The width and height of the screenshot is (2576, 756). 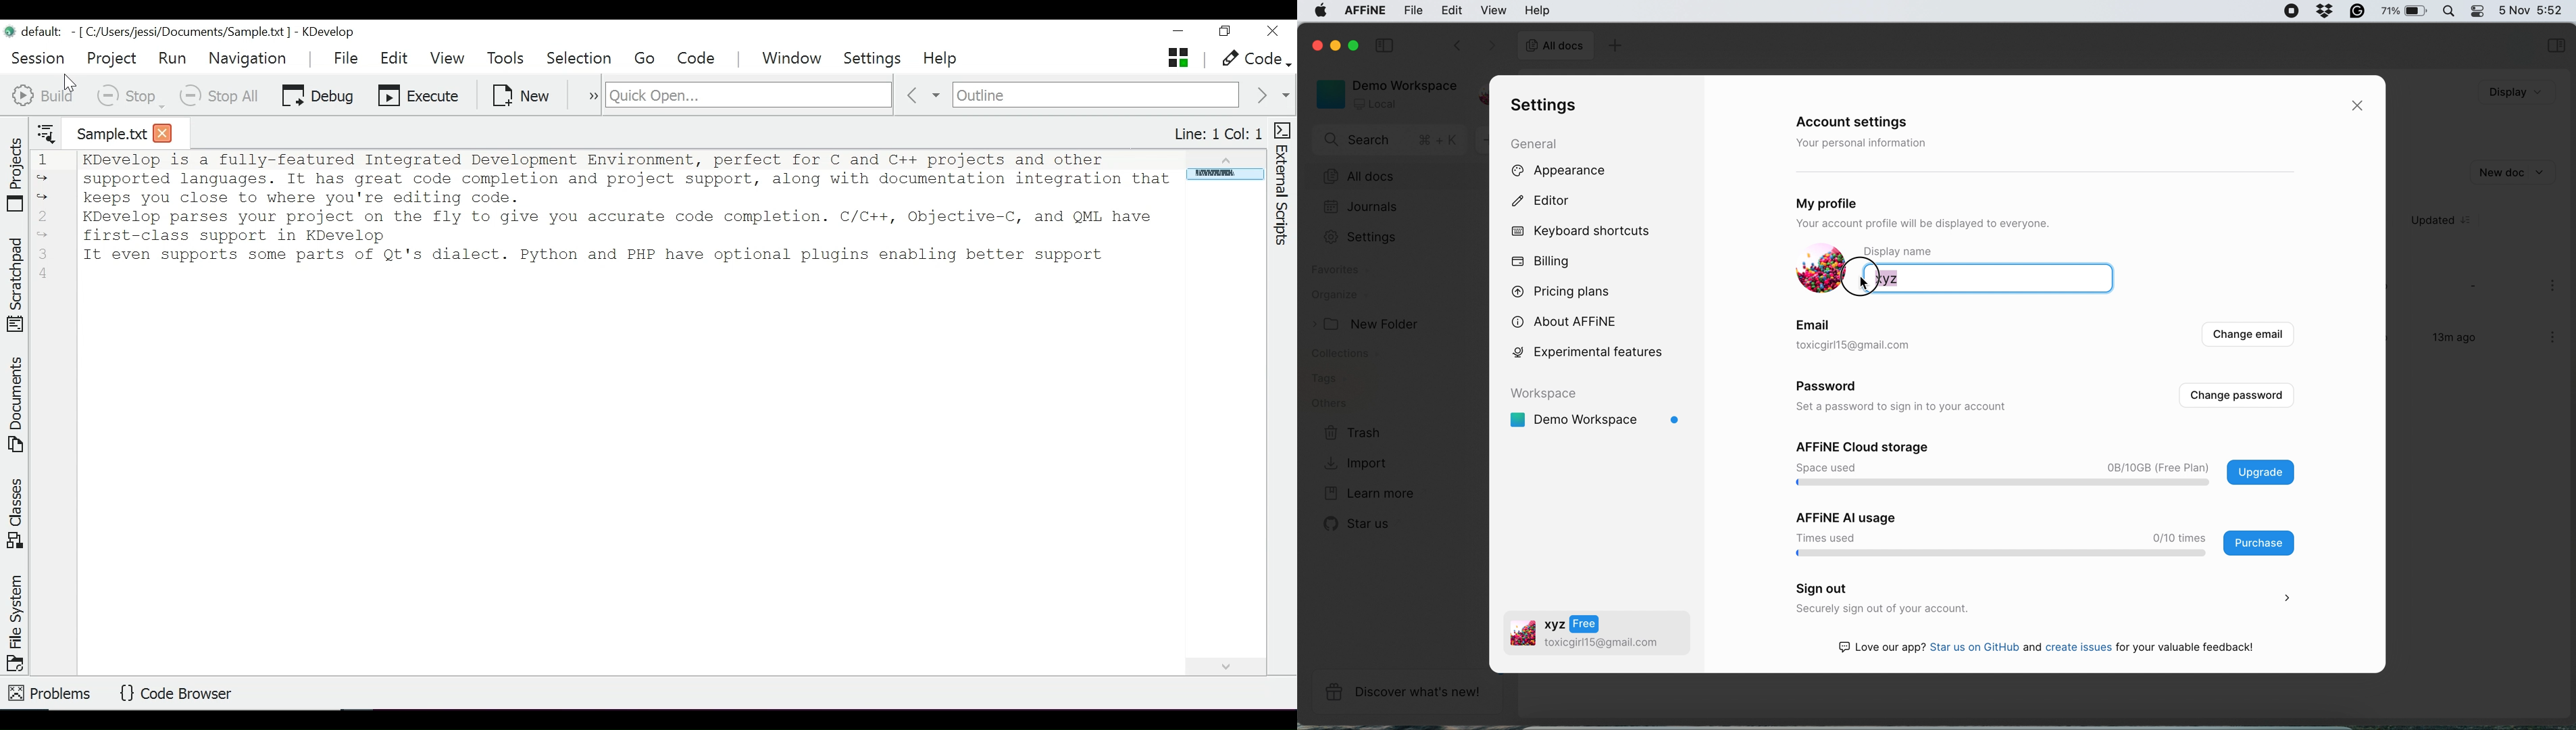 What do you see at coordinates (2502, 93) in the screenshot?
I see `Display` at bounding box center [2502, 93].